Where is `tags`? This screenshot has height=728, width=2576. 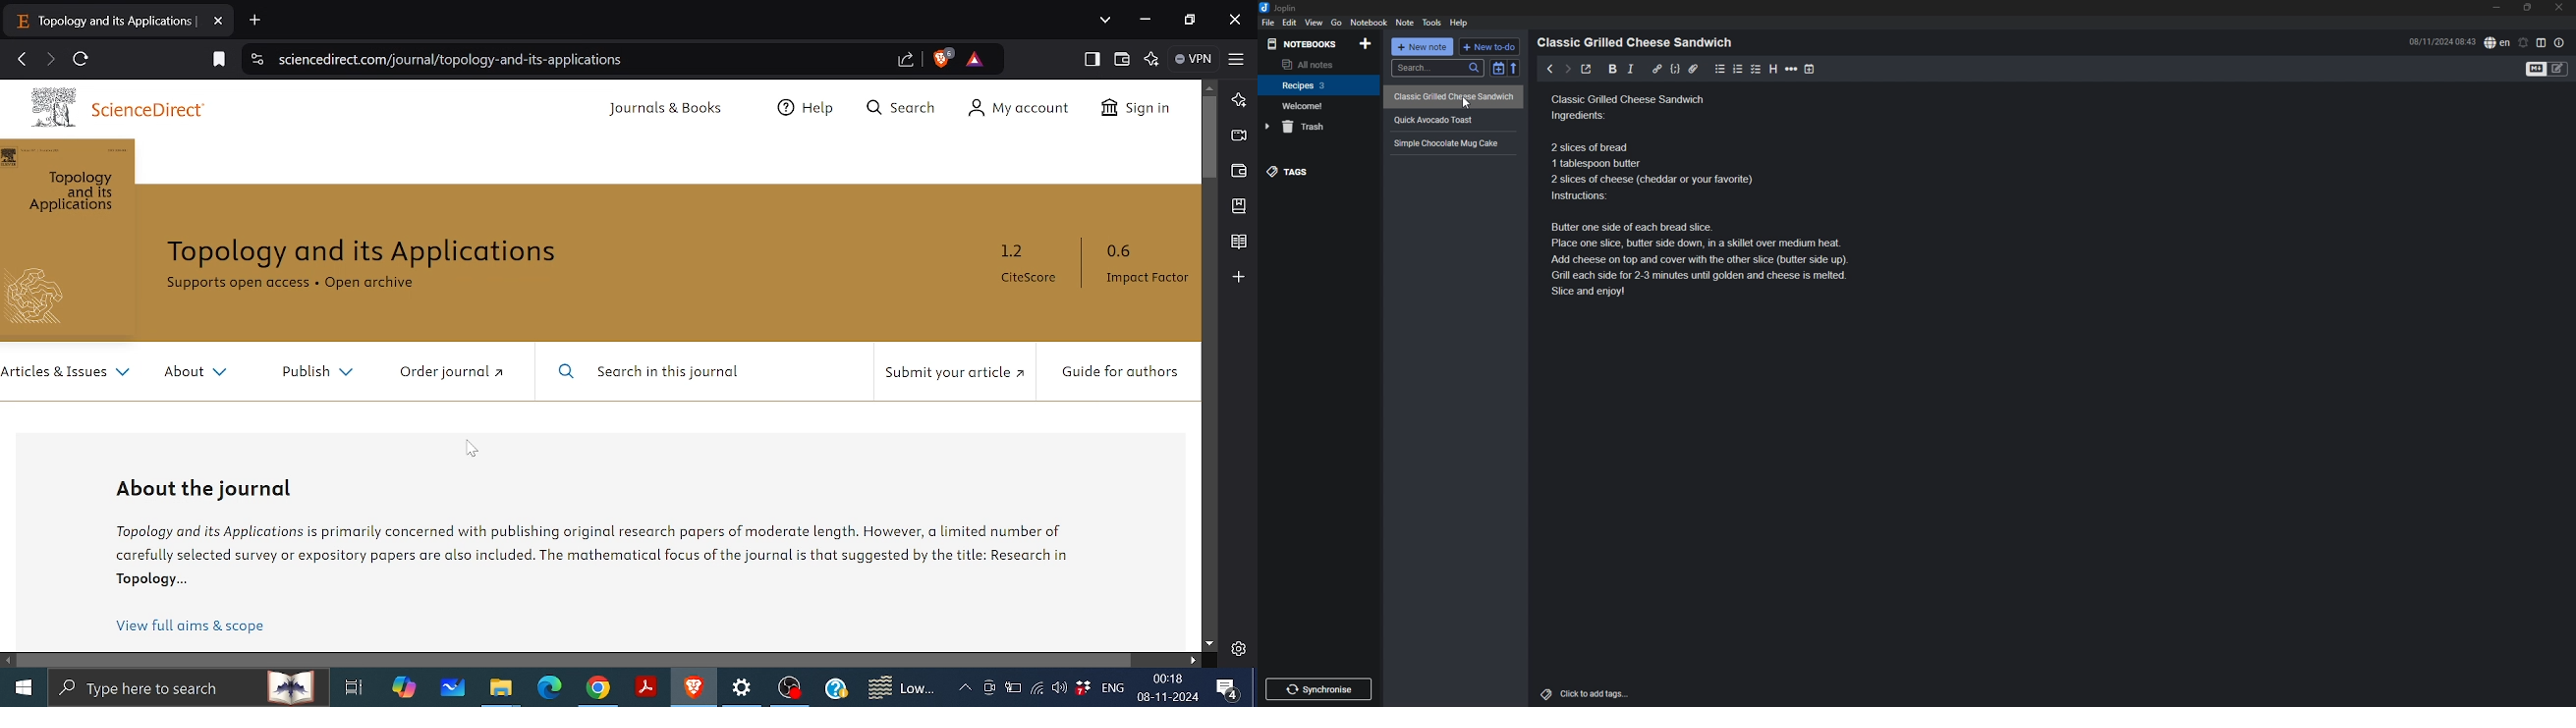 tags is located at coordinates (1317, 172).